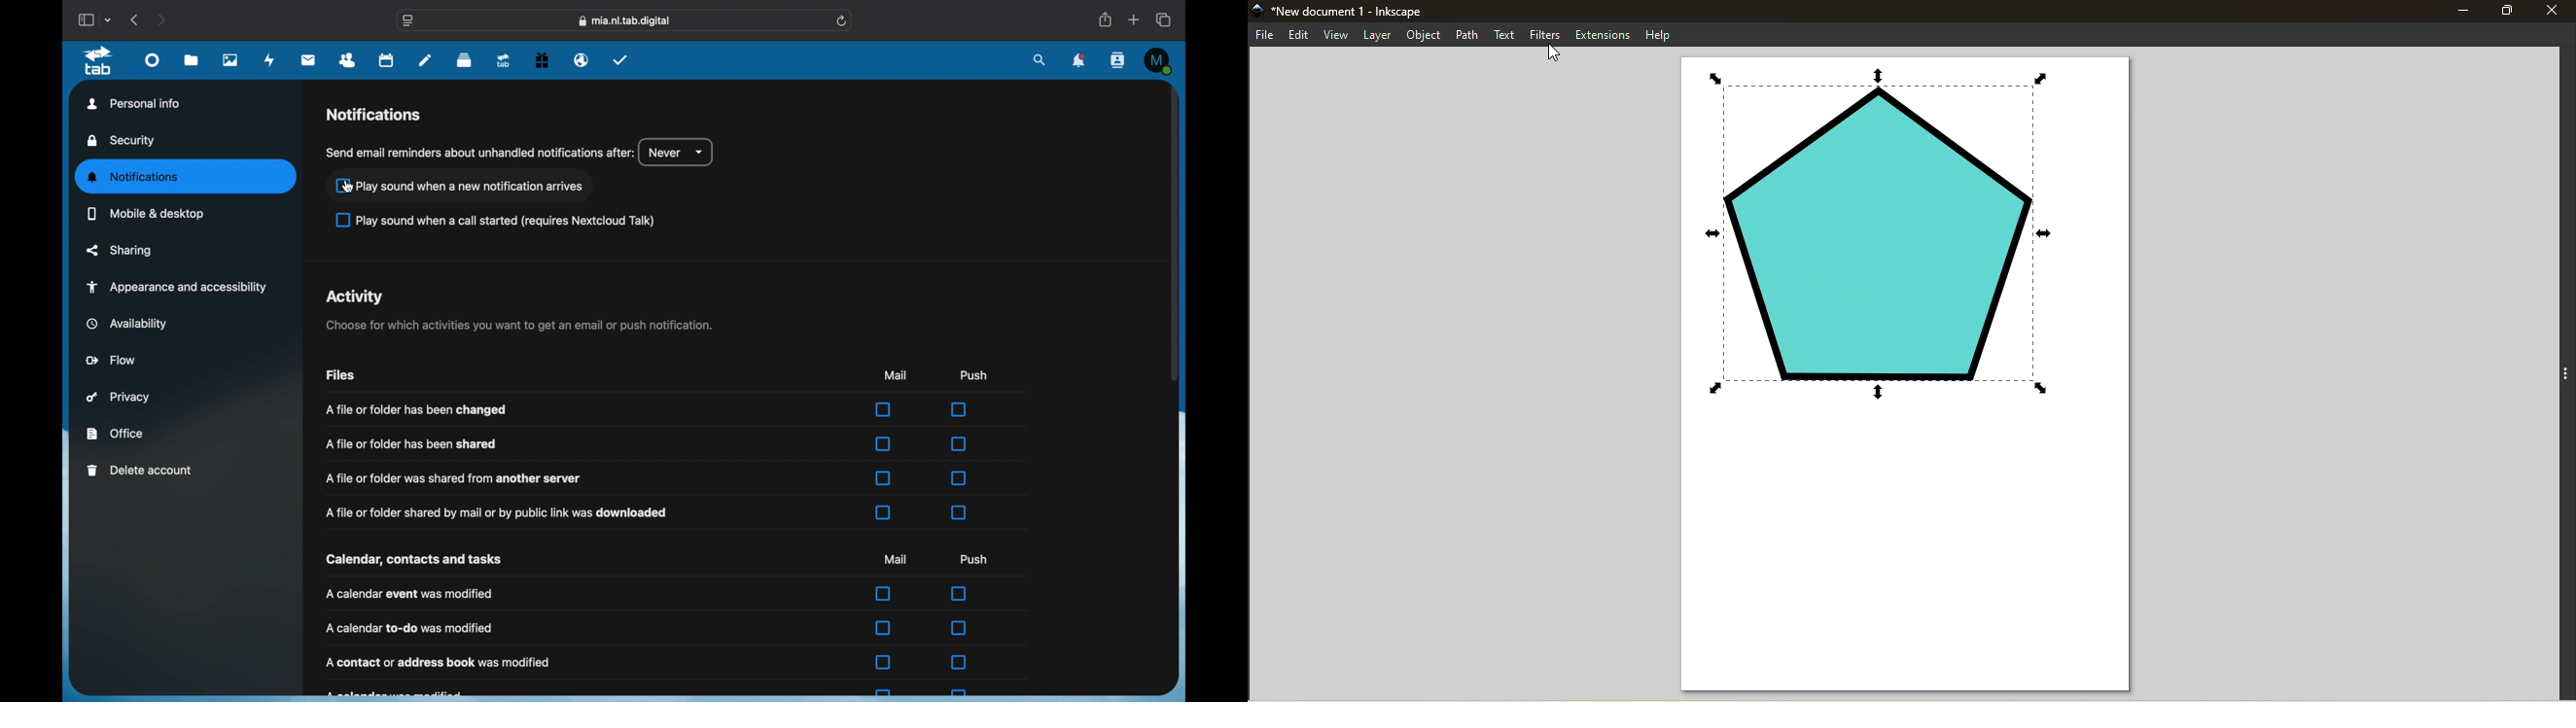  Describe the element at coordinates (109, 20) in the screenshot. I see `tab group picker` at that location.